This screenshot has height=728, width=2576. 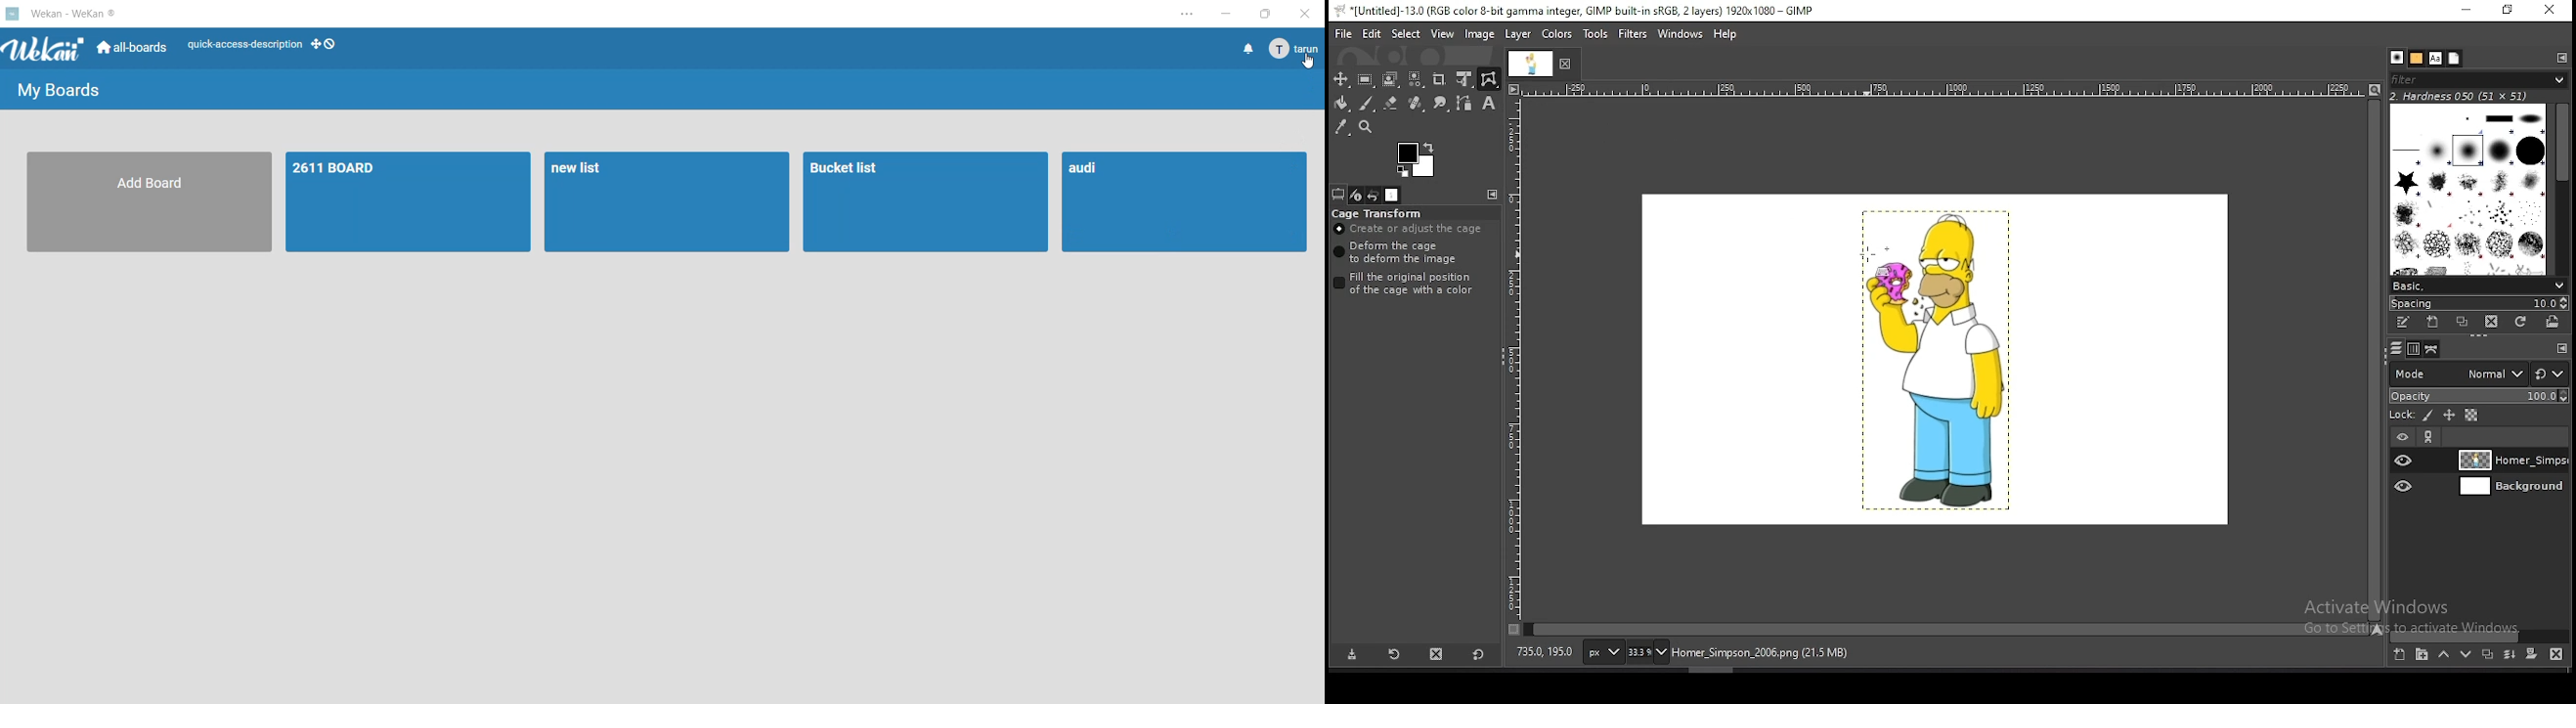 What do you see at coordinates (2373, 359) in the screenshot?
I see `scroll bar` at bounding box center [2373, 359].